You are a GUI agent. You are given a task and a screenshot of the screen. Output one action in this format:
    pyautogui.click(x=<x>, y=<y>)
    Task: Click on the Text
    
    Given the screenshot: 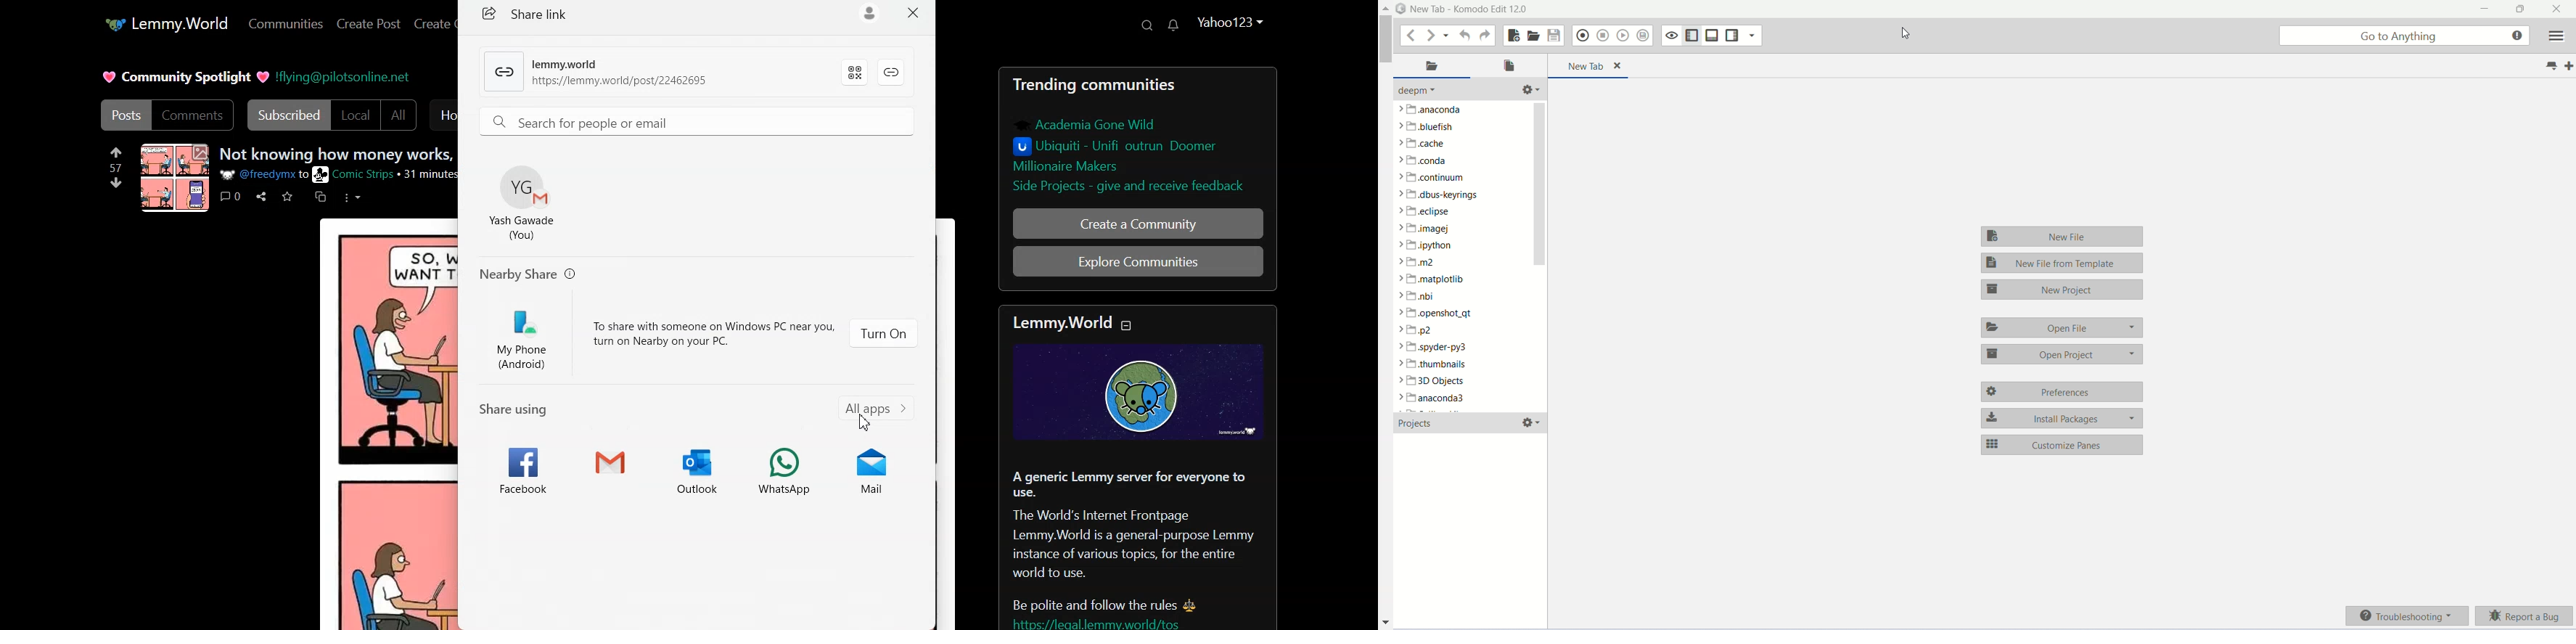 What is the action you would take?
    pyautogui.click(x=337, y=155)
    